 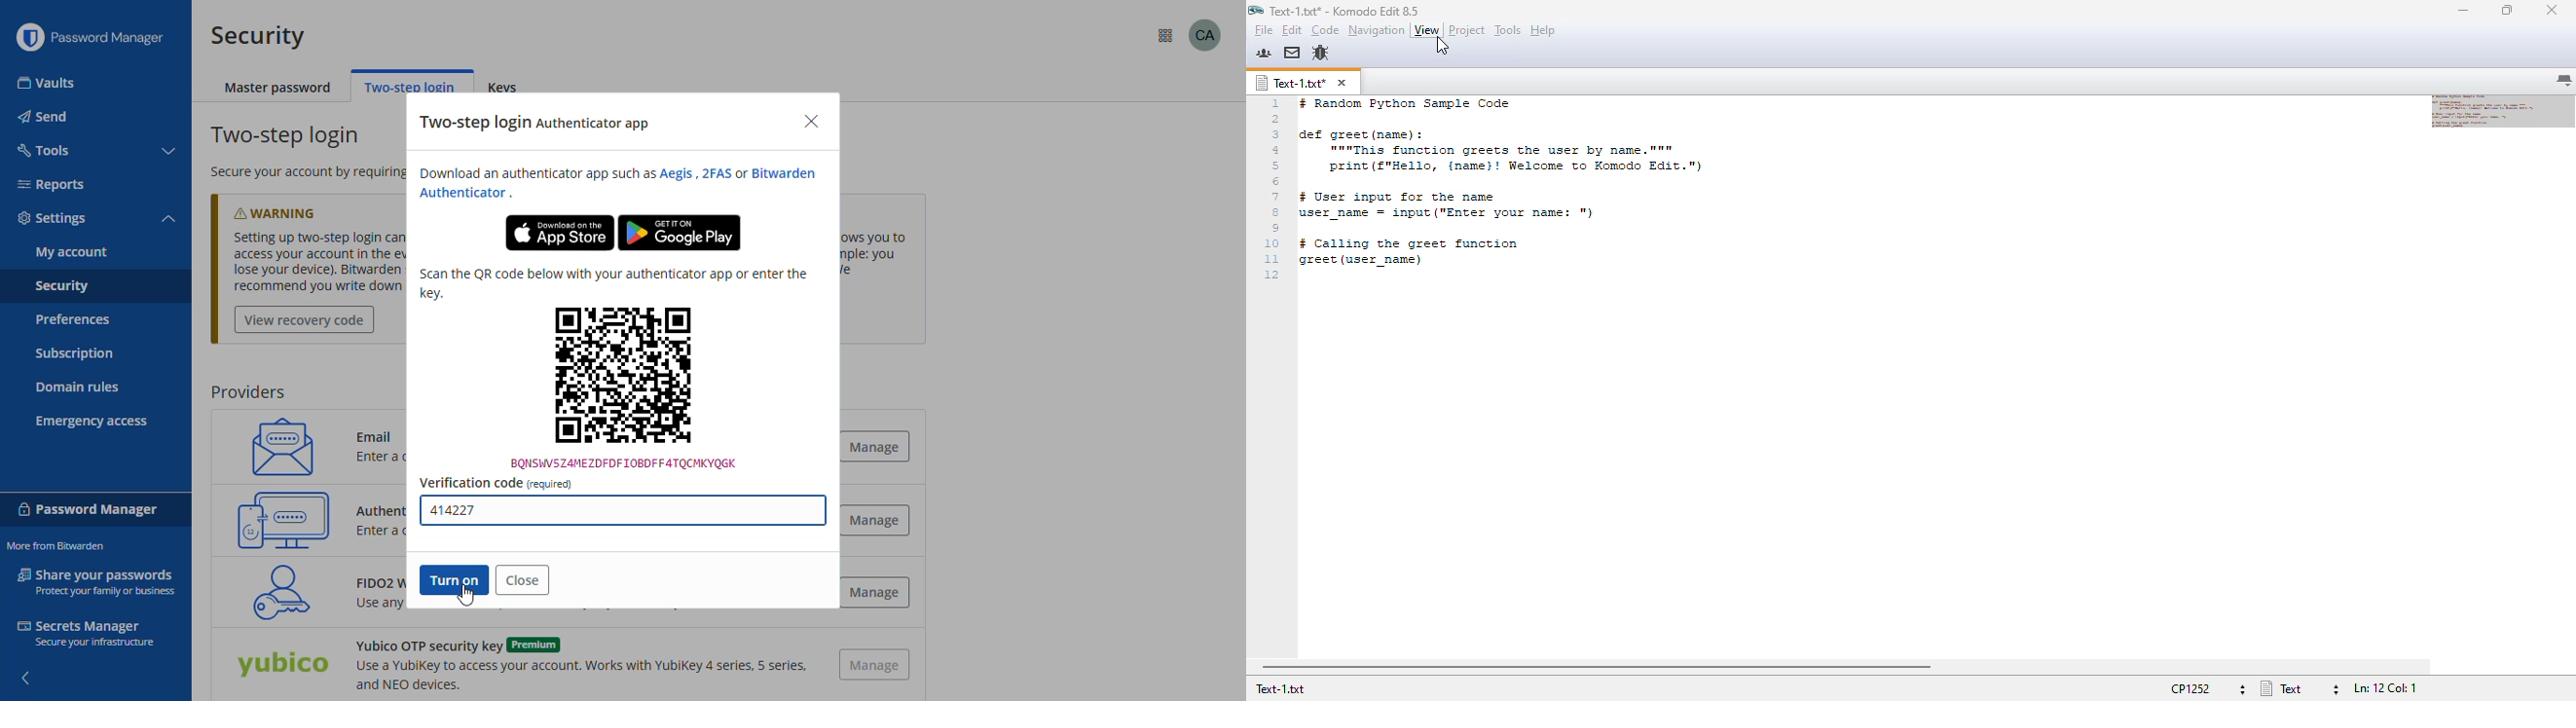 What do you see at coordinates (453, 580) in the screenshot?
I see `turn on` at bounding box center [453, 580].